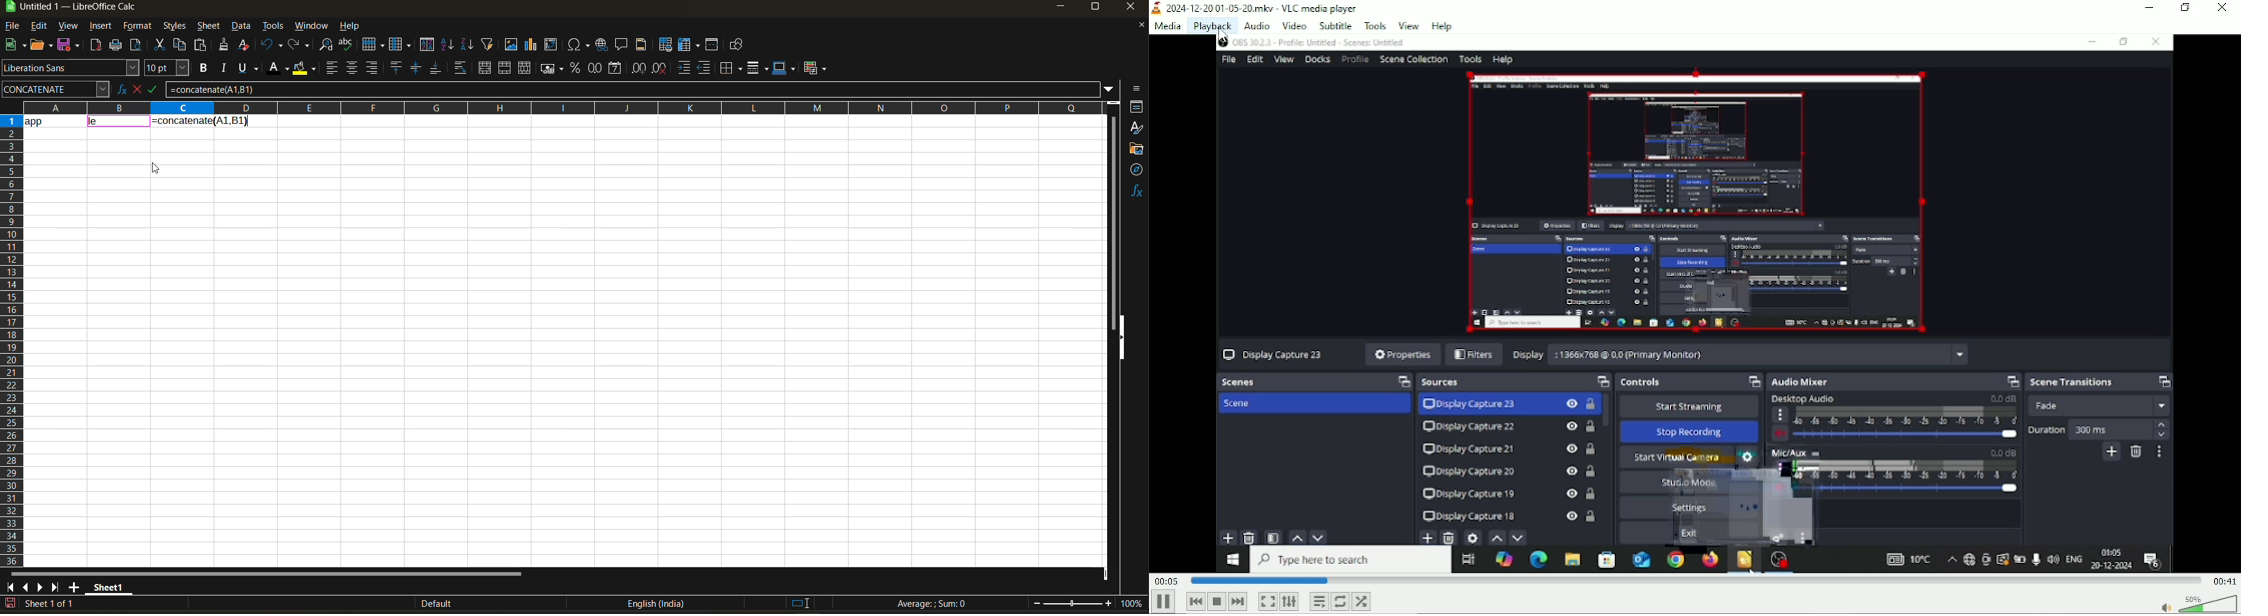  Describe the element at coordinates (691, 45) in the screenshot. I see `freeze rows and columns` at that location.